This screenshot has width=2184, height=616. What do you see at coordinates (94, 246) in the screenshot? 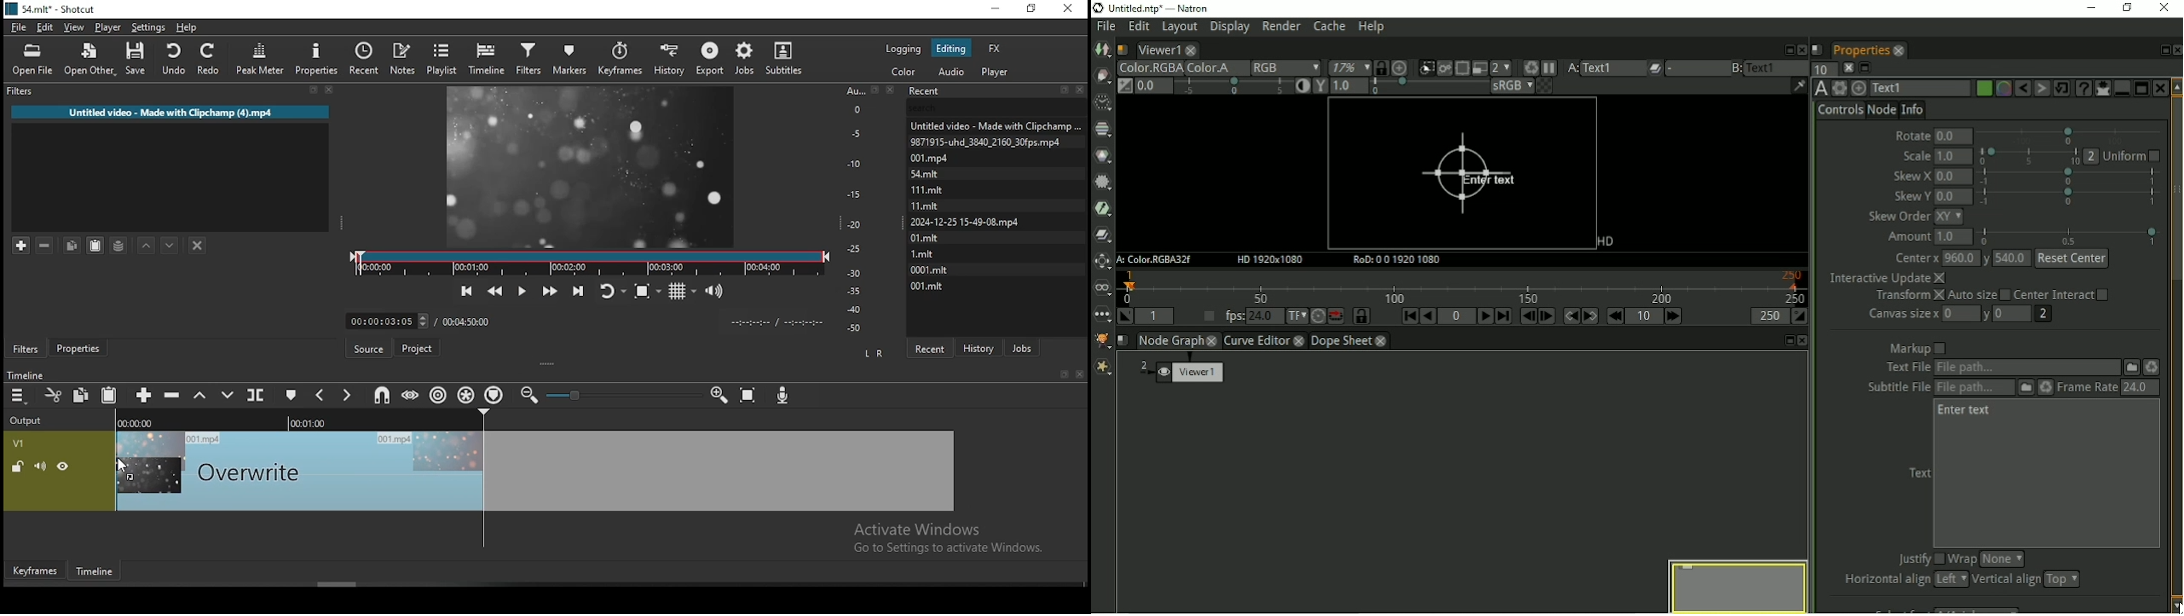
I see `paste` at bounding box center [94, 246].